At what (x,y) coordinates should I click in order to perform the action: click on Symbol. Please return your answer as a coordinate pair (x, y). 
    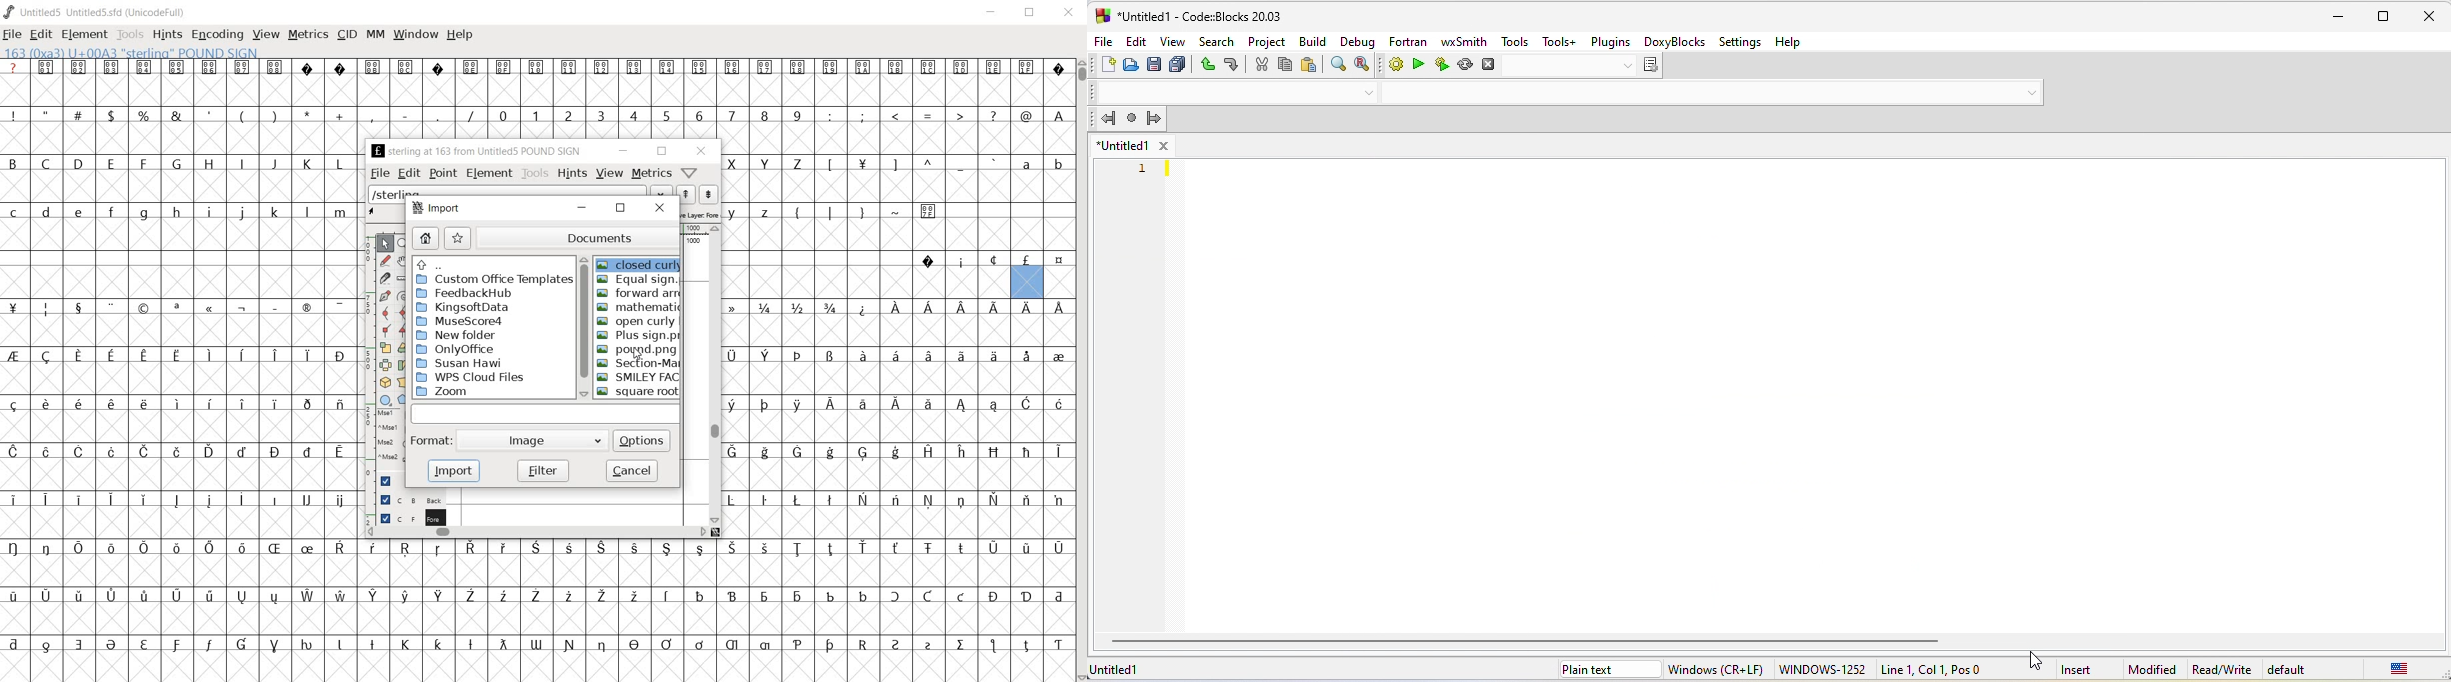
    Looking at the image, I should click on (537, 67).